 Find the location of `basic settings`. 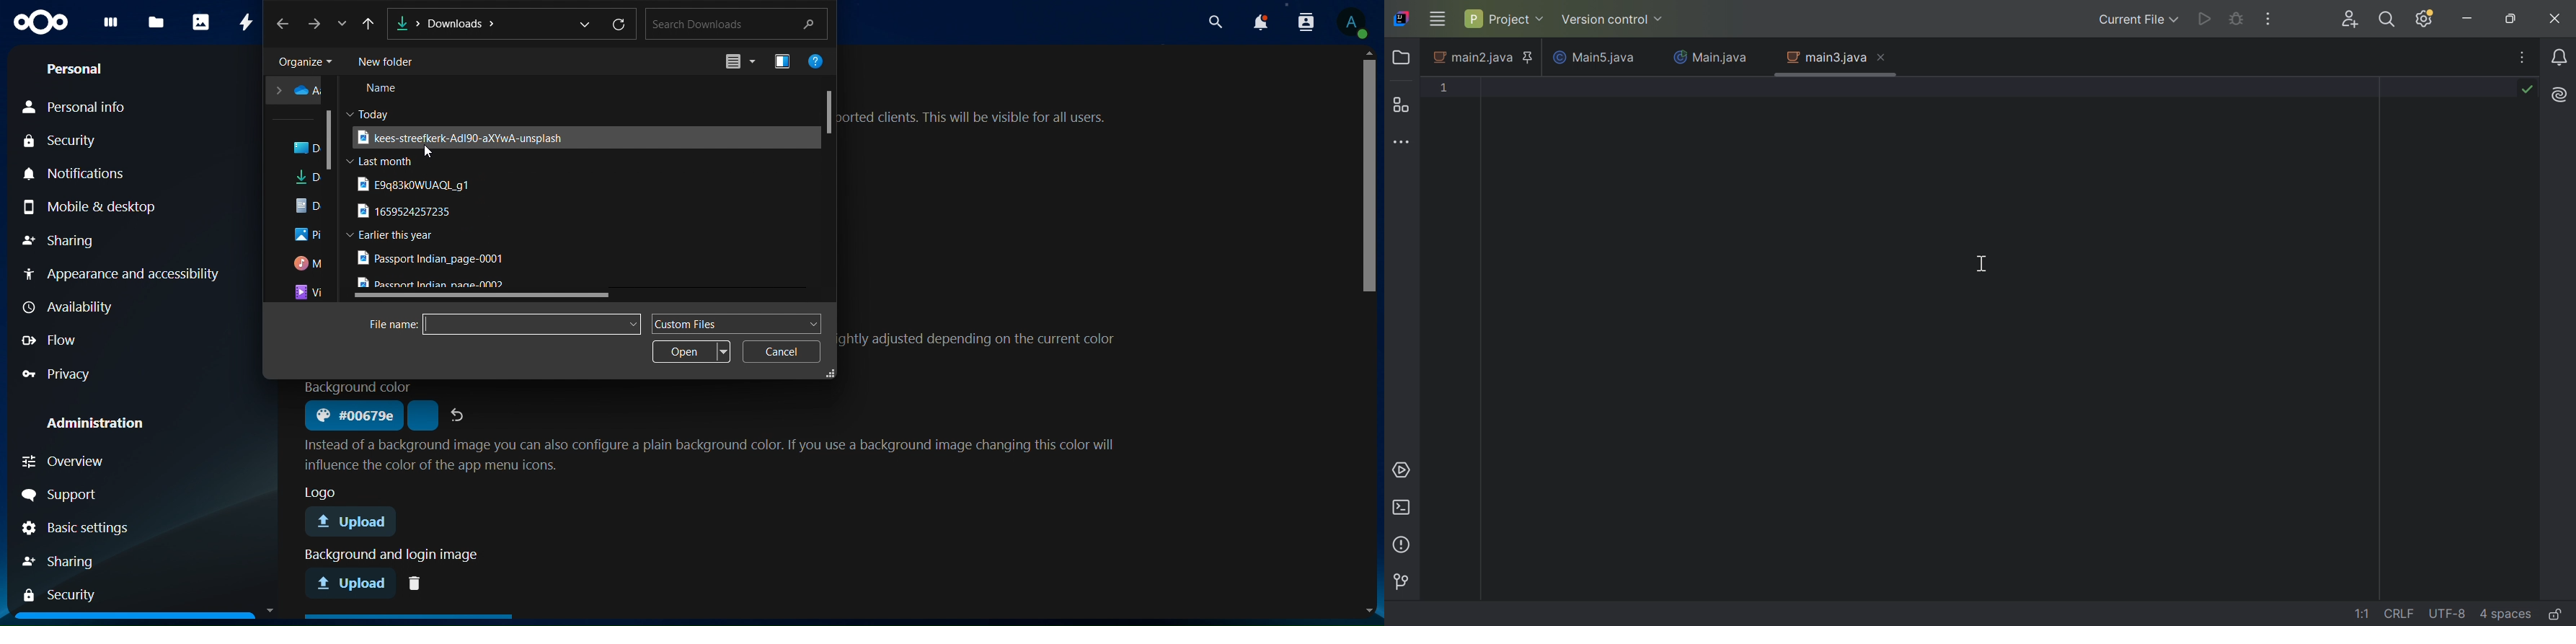

basic settings is located at coordinates (99, 529).